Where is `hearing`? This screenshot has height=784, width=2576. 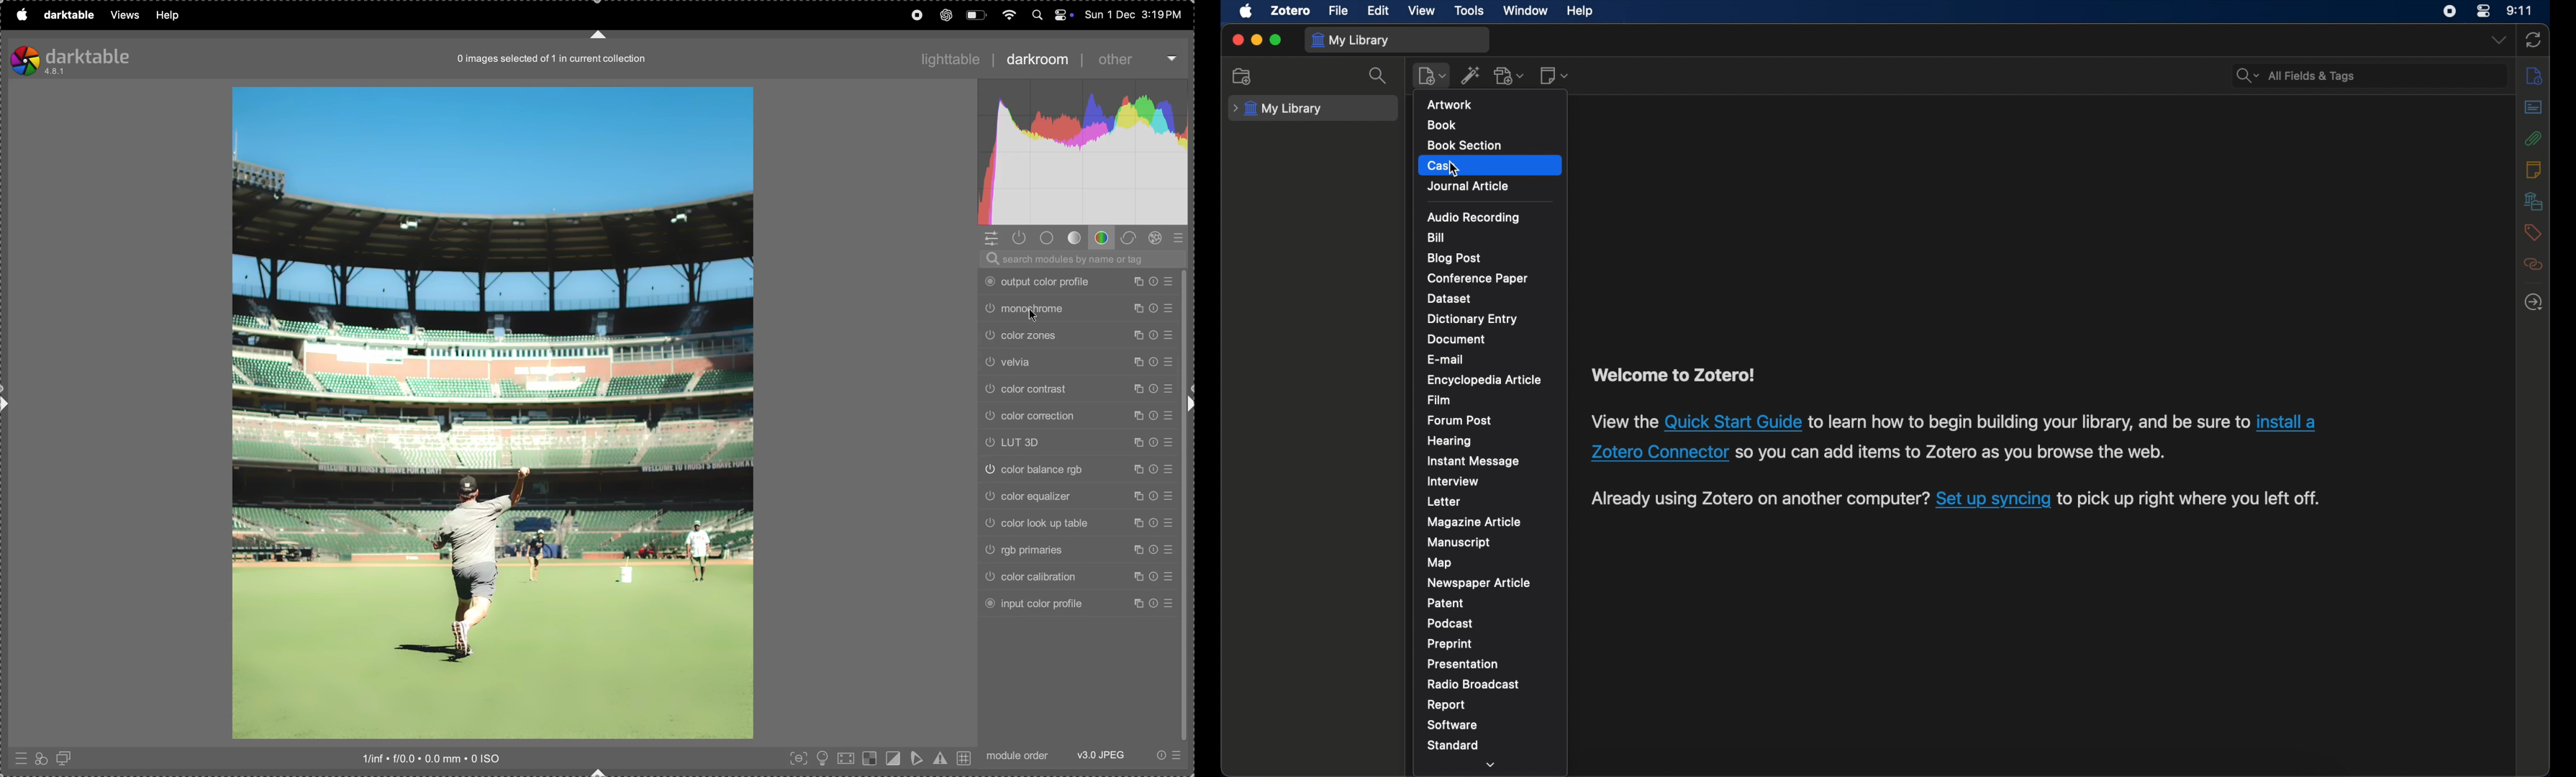 hearing is located at coordinates (1450, 441).